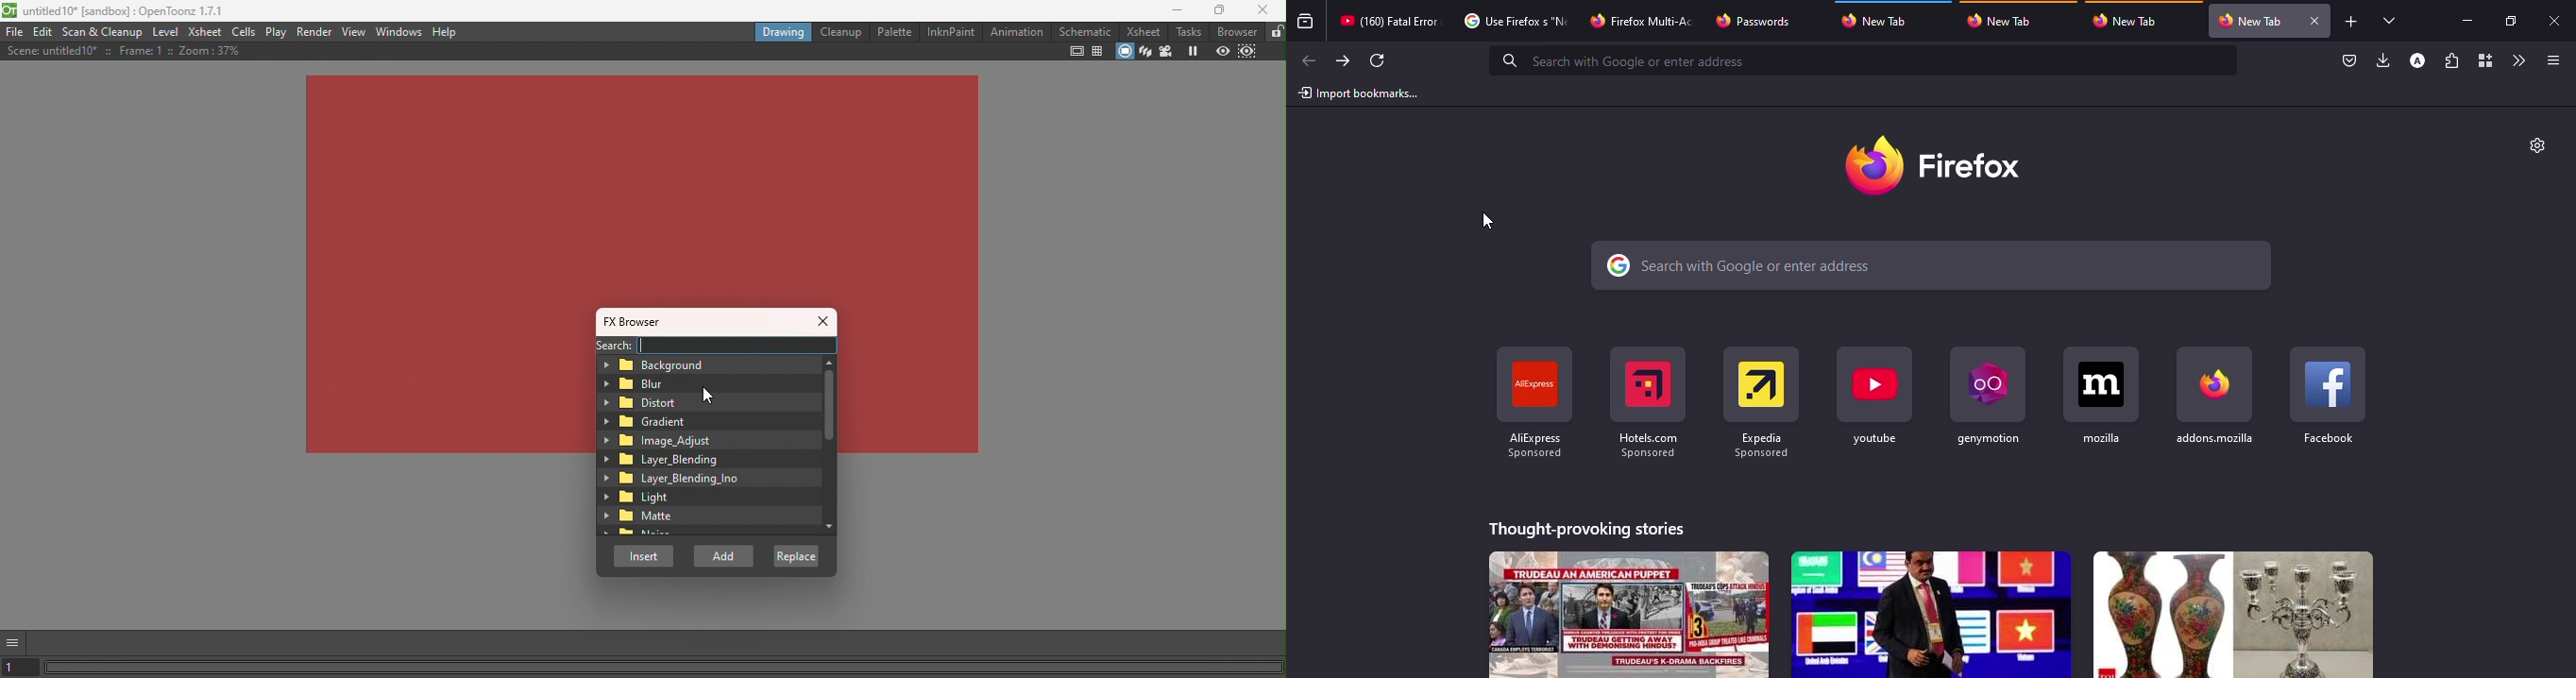 The image size is (2576, 700). What do you see at coordinates (2329, 395) in the screenshot?
I see `shortcuts` at bounding box center [2329, 395].